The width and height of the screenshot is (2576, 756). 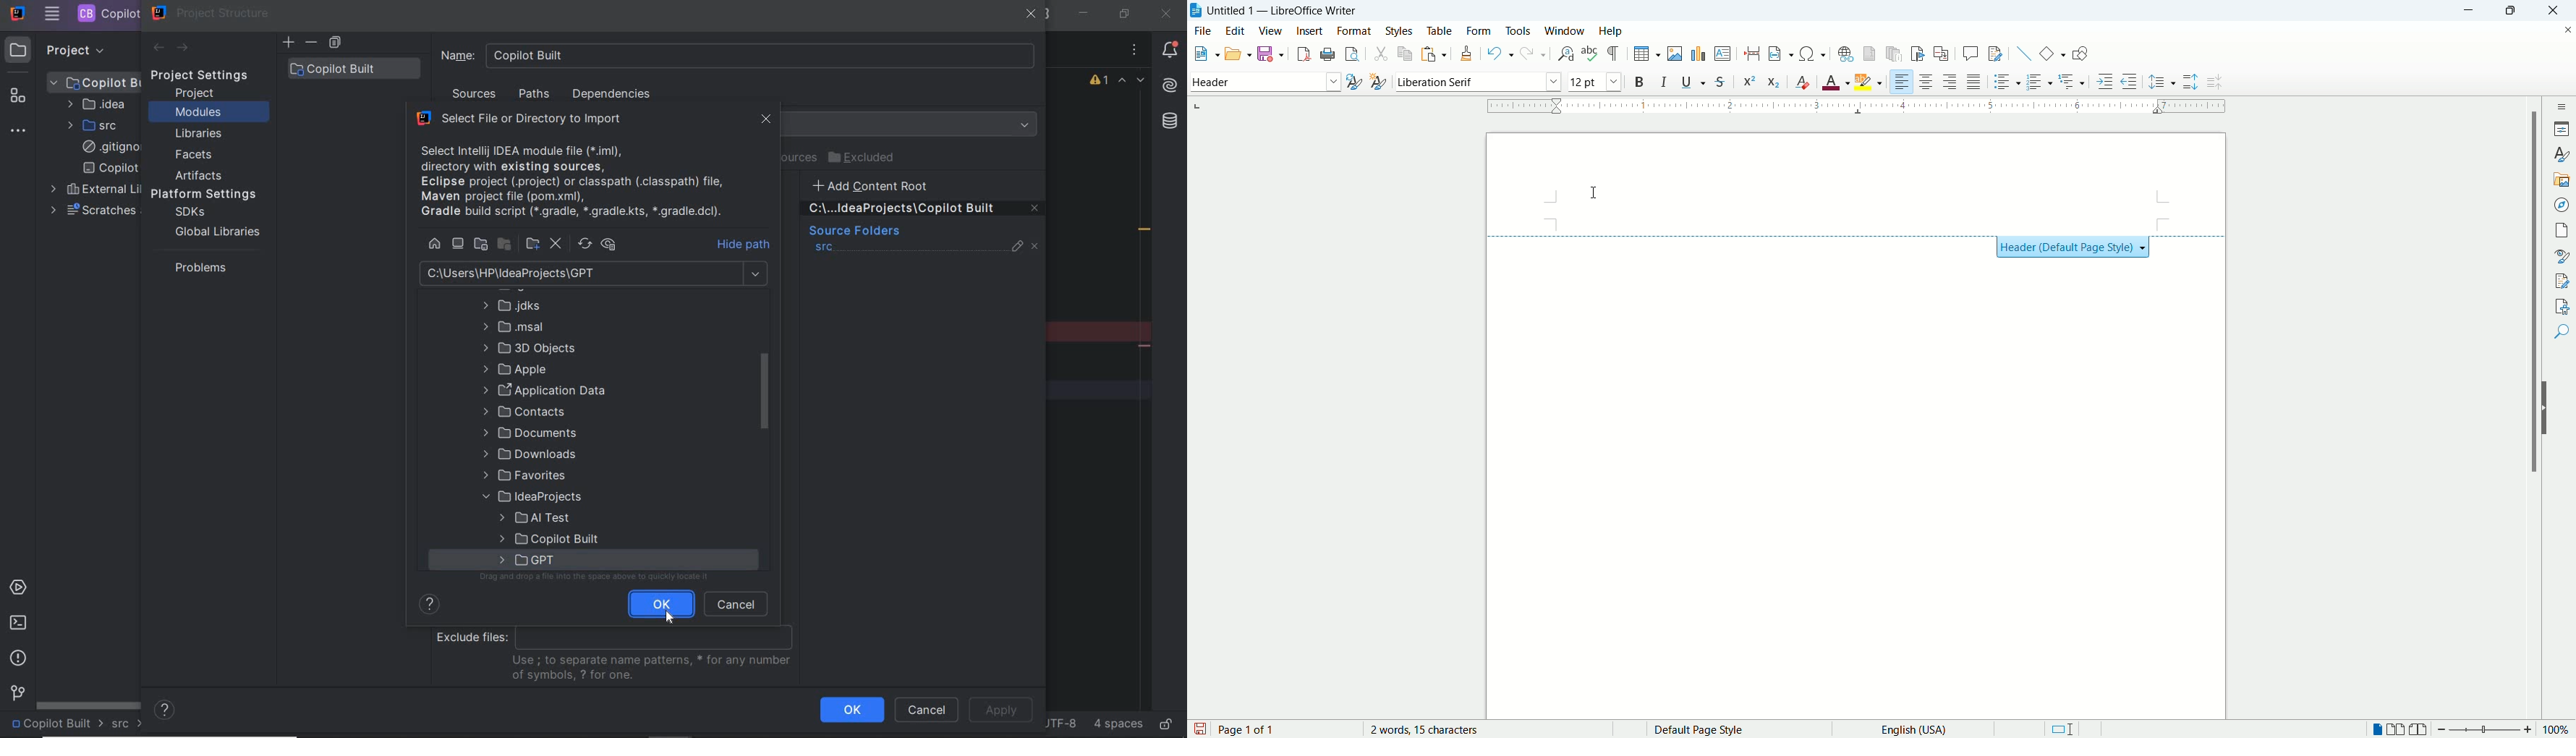 What do you see at coordinates (1405, 54) in the screenshot?
I see `copy` at bounding box center [1405, 54].